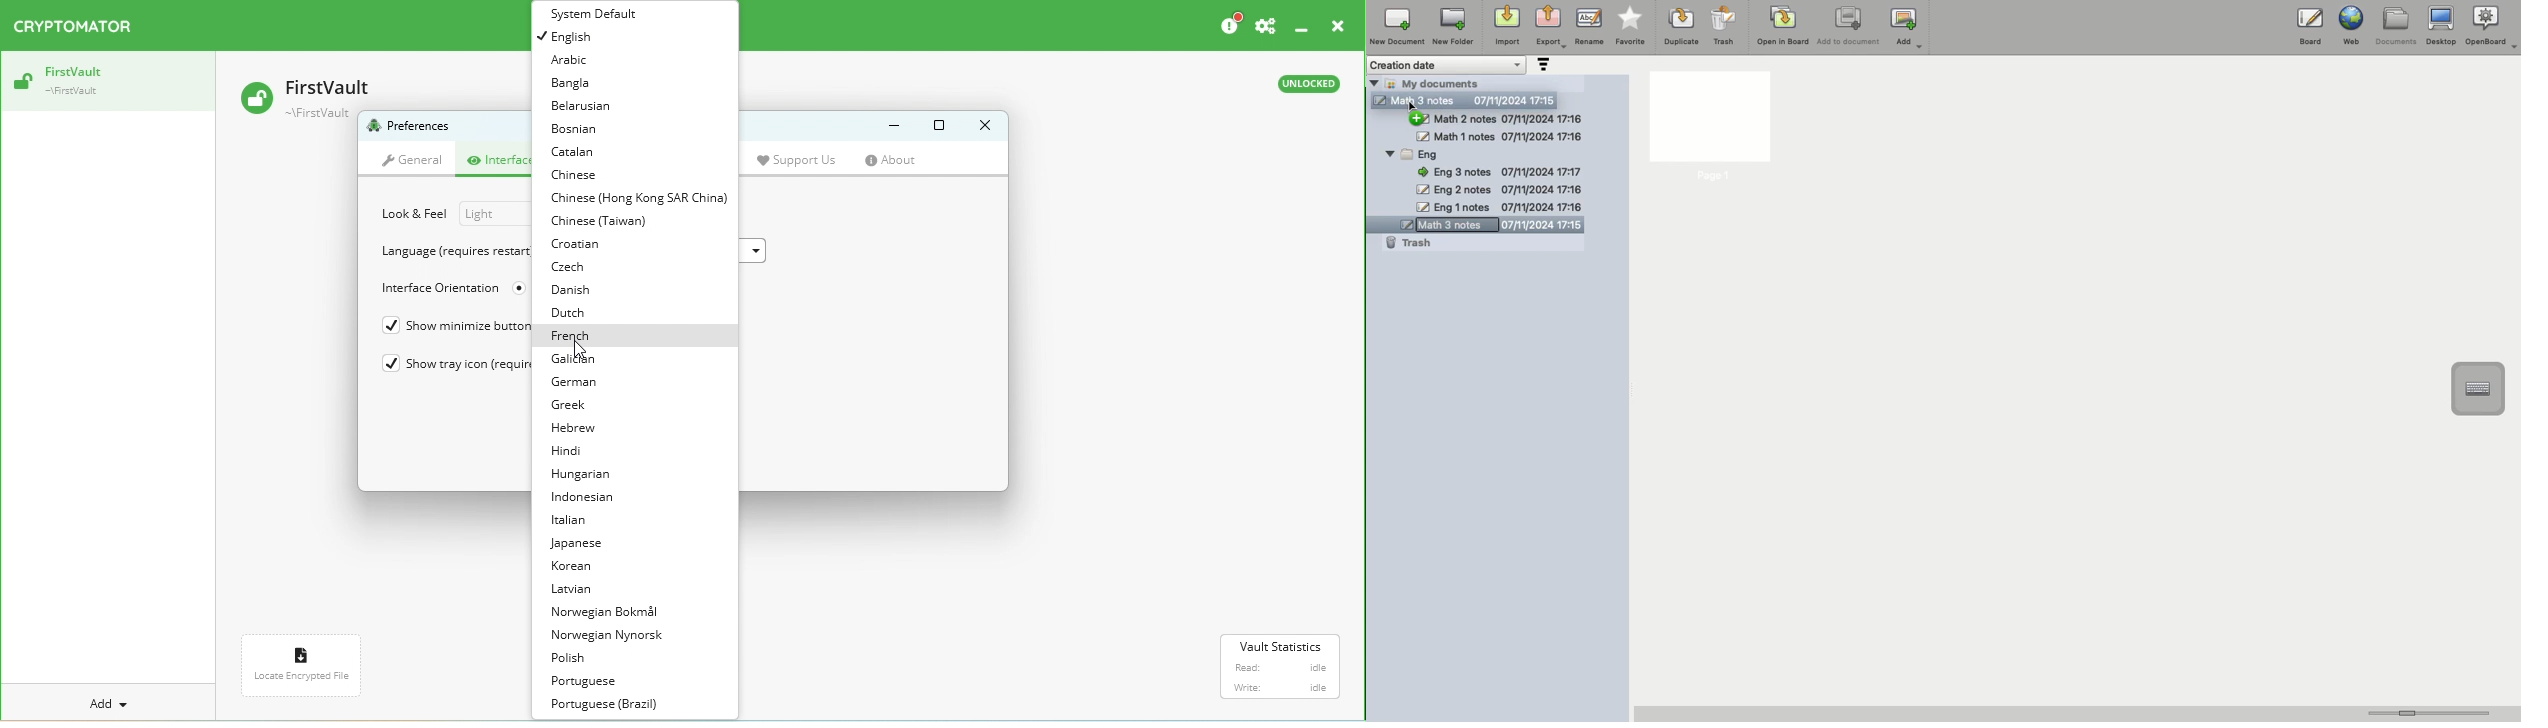 The height and width of the screenshot is (728, 2548). What do you see at coordinates (578, 357) in the screenshot?
I see `Galician` at bounding box center [578, 357].